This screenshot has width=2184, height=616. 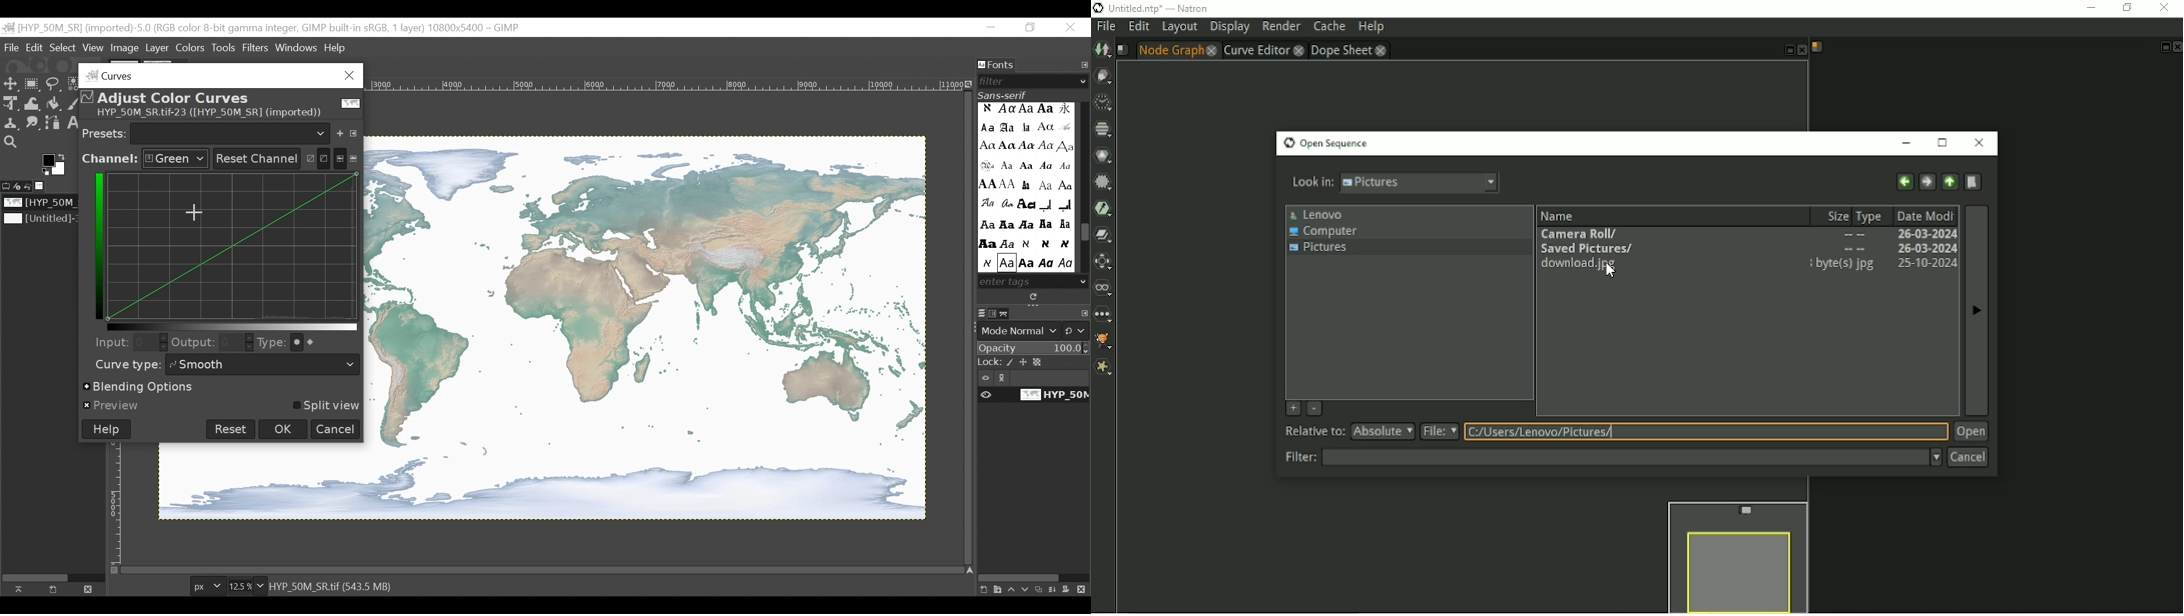 What do you see at coordinates (157, 48) in the screenshot?
I see `` at bounding box center [157, 48].